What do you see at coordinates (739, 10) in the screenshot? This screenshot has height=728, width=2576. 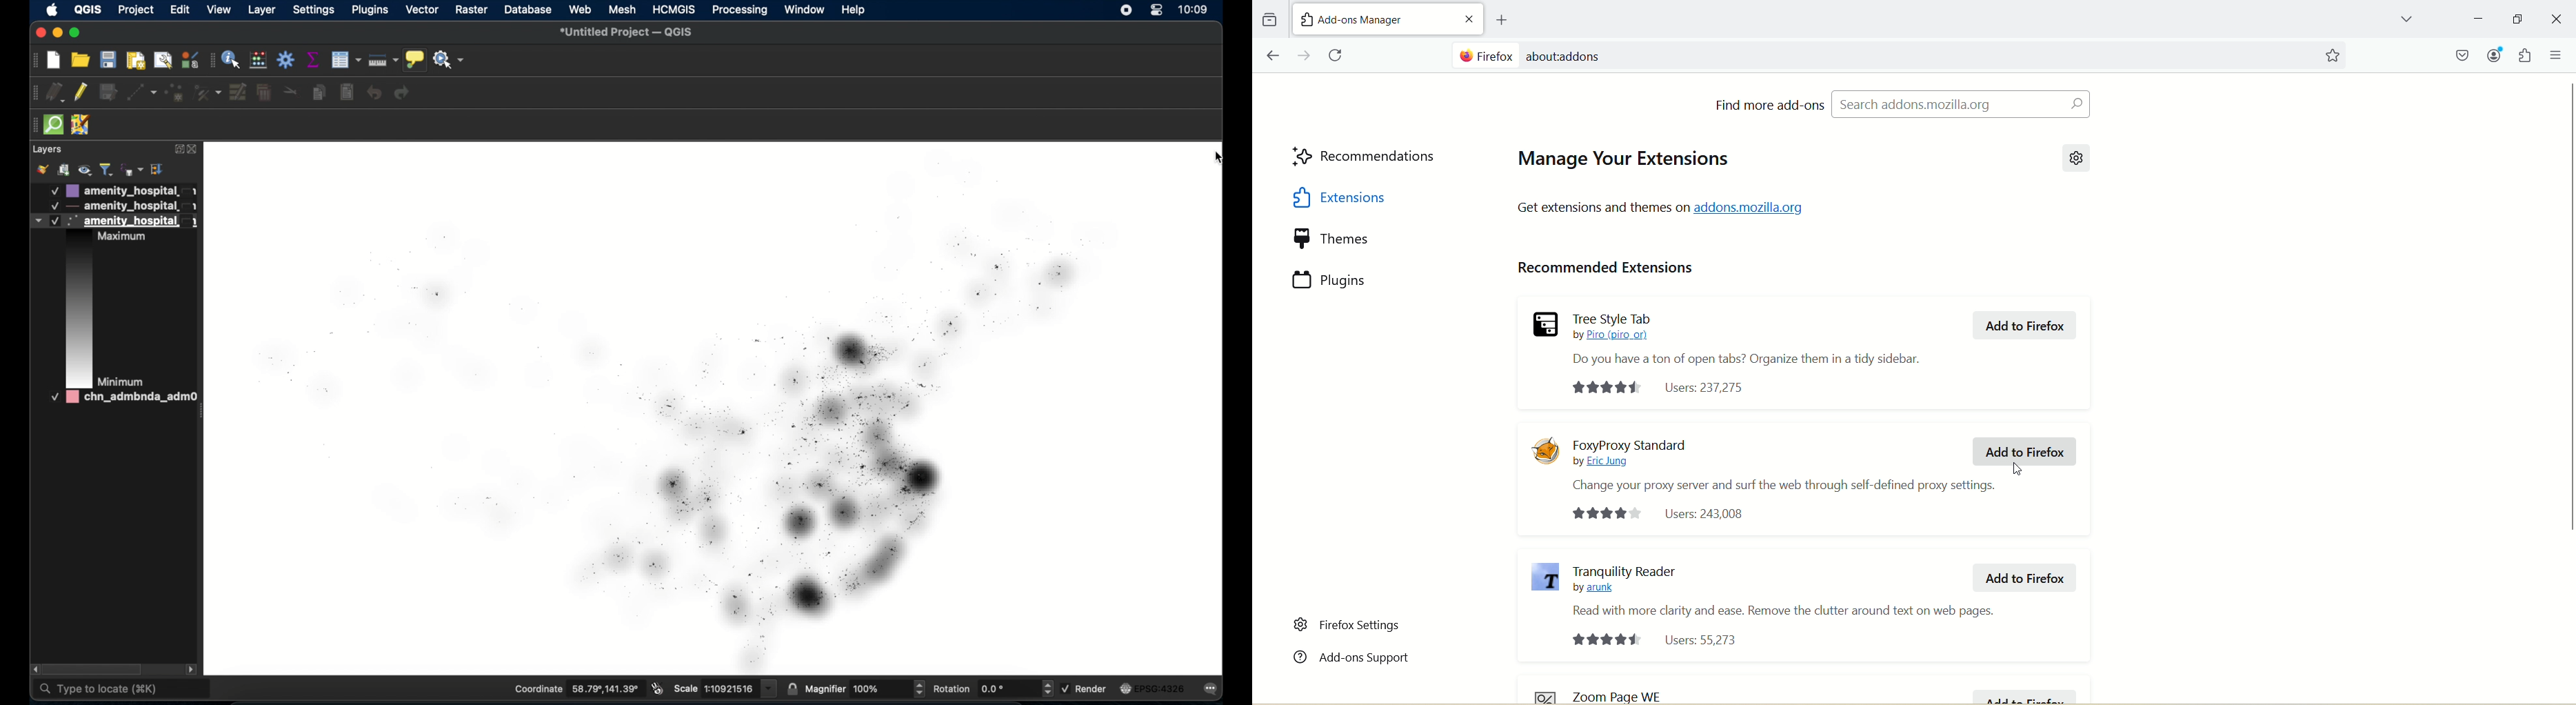 I see `processing` at bounding box center [739, 10].